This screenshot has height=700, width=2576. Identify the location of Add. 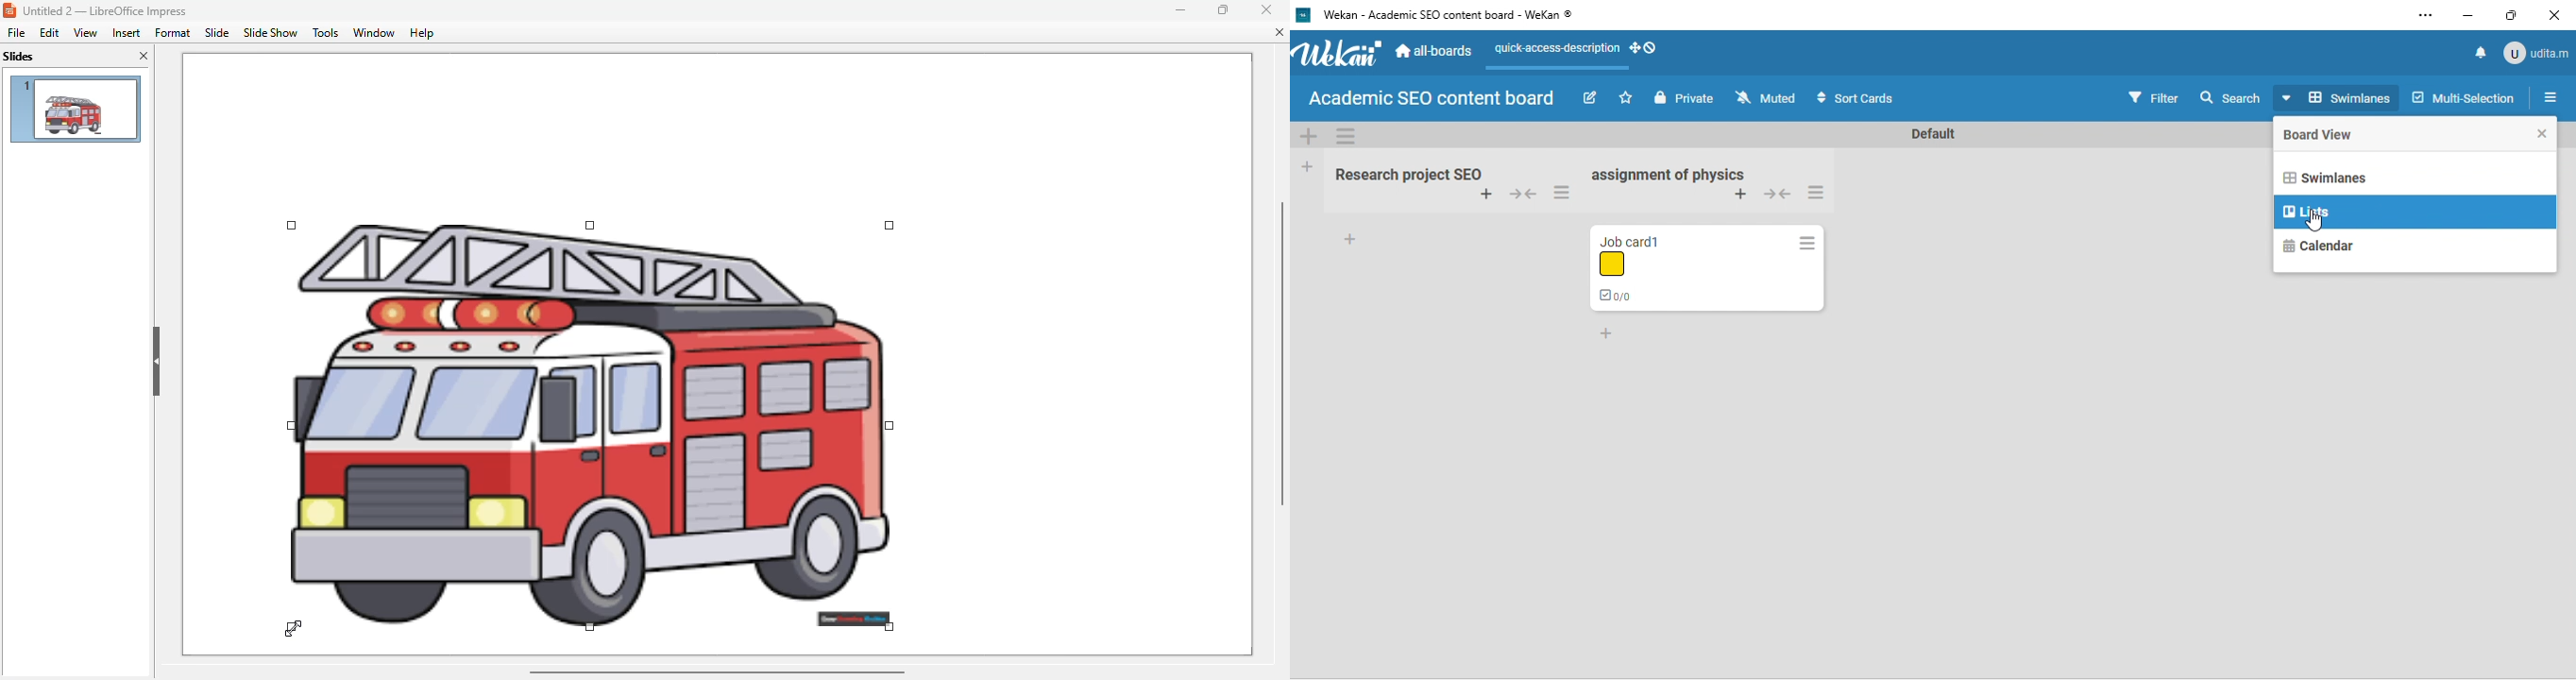
(1307, 169).